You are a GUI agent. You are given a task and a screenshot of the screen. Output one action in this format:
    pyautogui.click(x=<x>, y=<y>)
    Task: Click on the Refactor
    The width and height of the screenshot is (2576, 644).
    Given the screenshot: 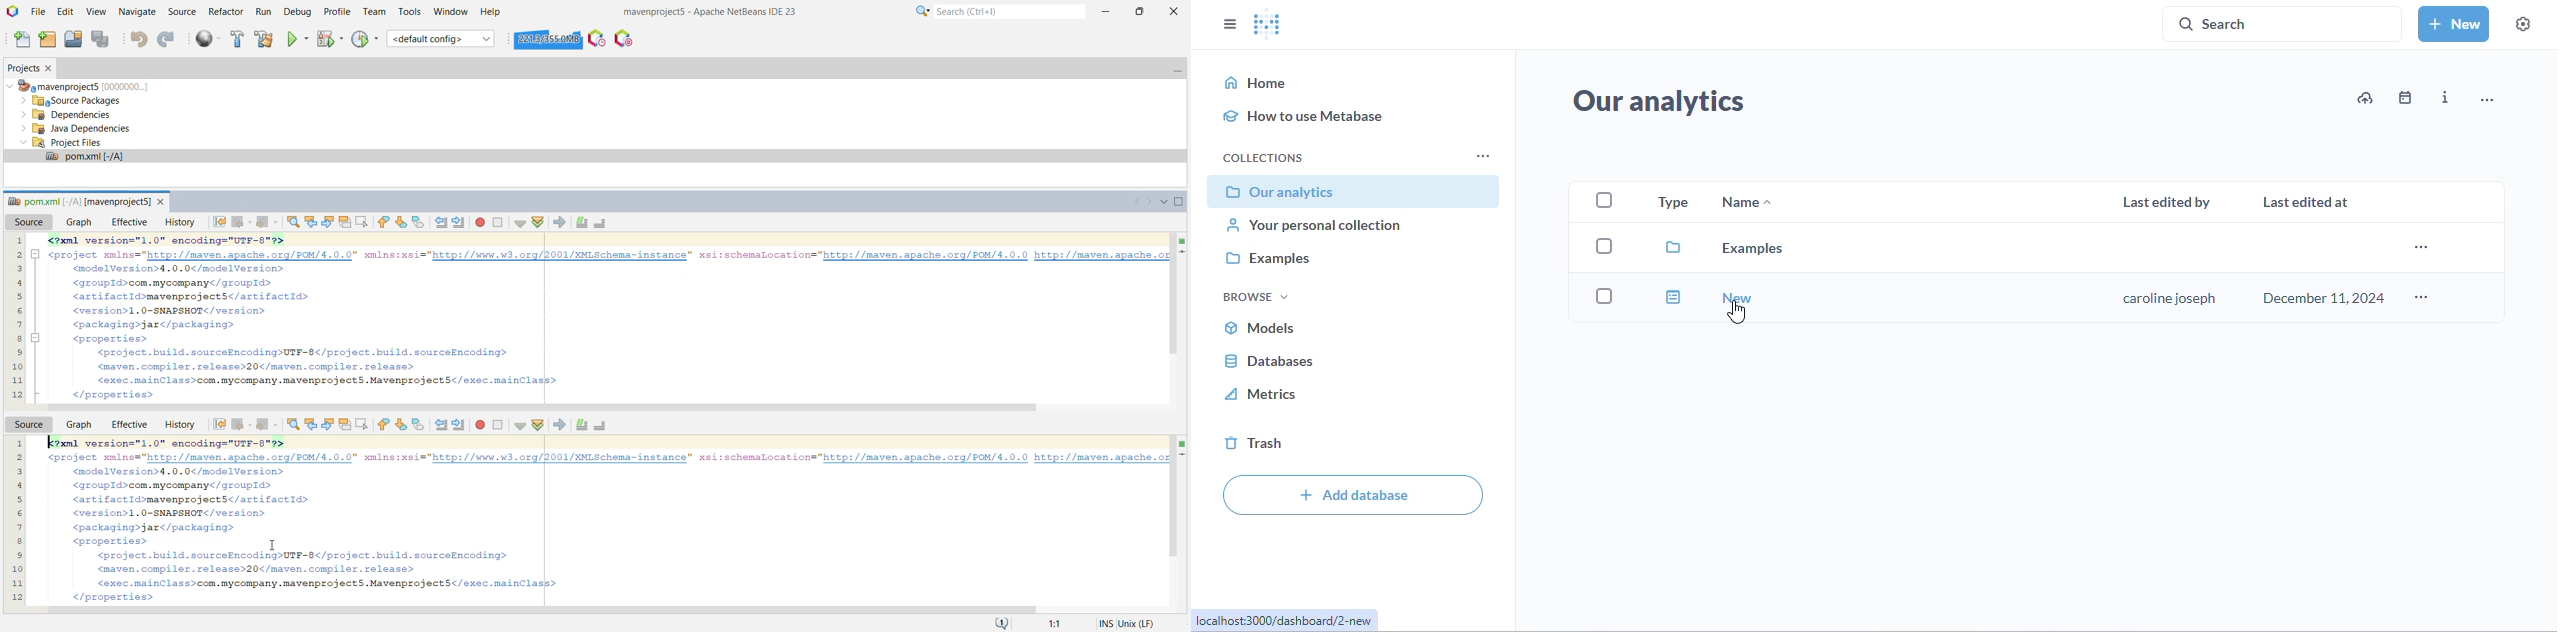 What is the action you would take?
    pyautogui.click(x=225, y=11)
    